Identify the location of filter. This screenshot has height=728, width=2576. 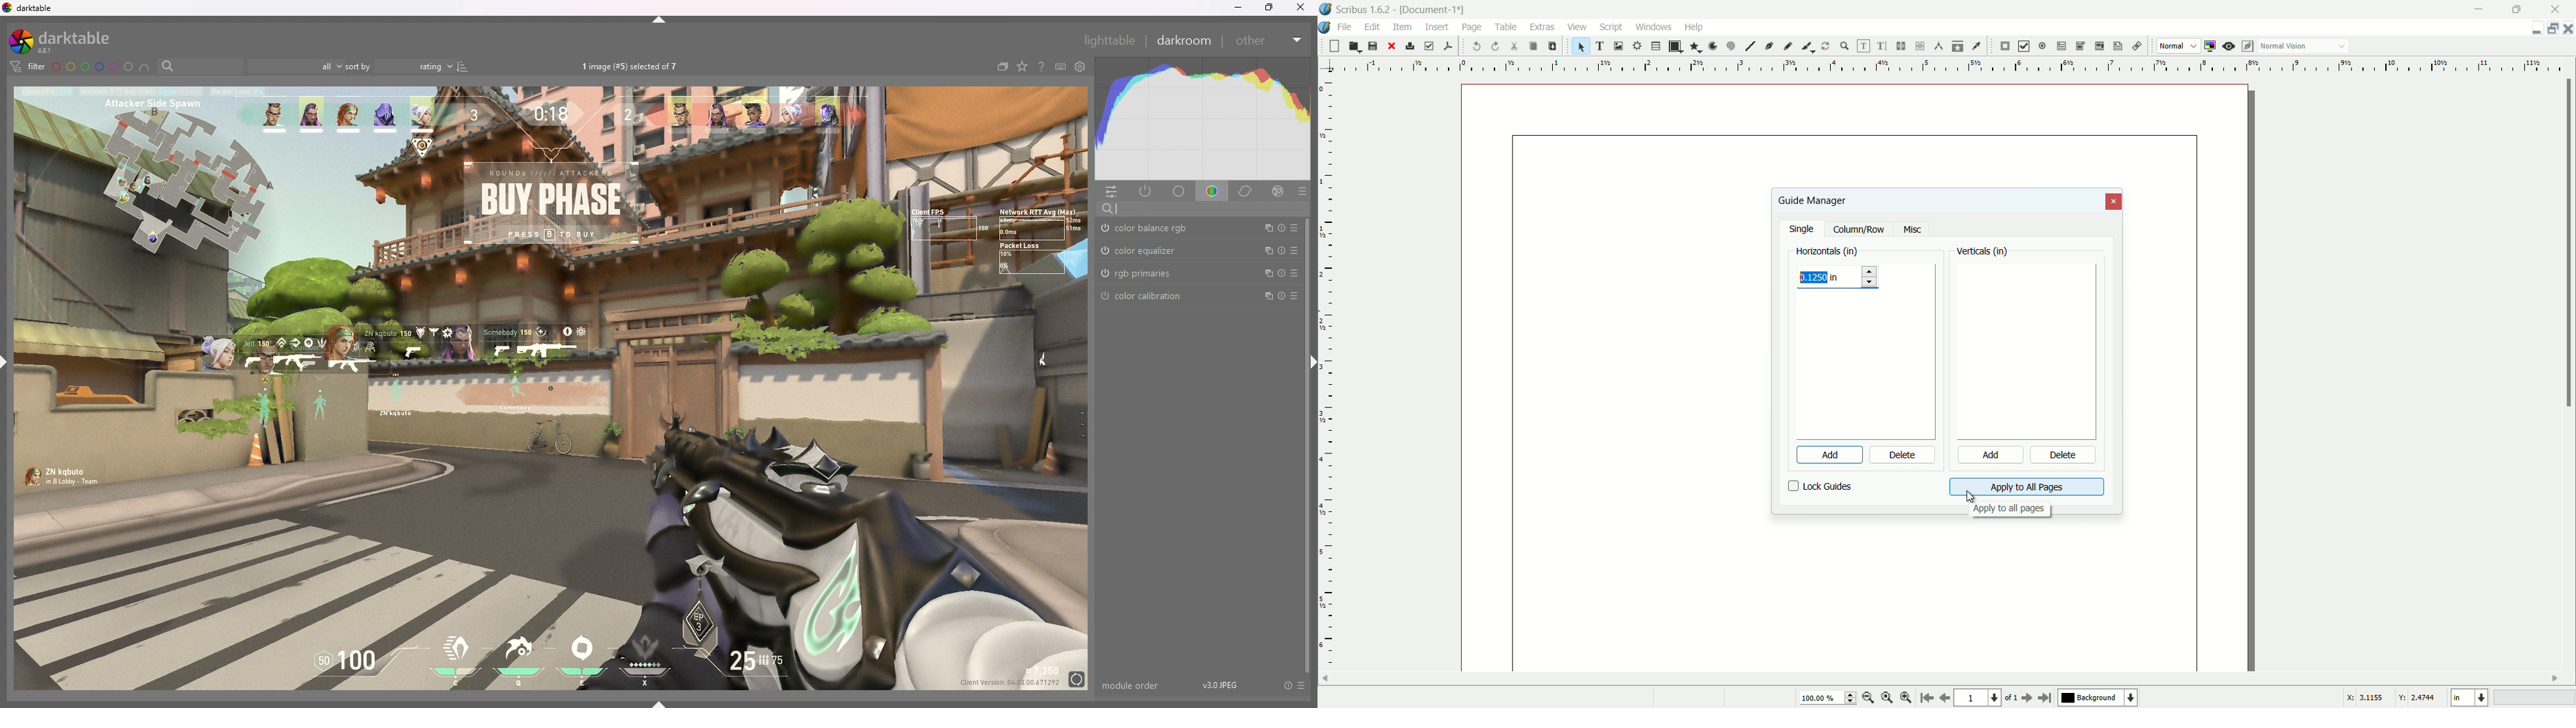
(29, 66).